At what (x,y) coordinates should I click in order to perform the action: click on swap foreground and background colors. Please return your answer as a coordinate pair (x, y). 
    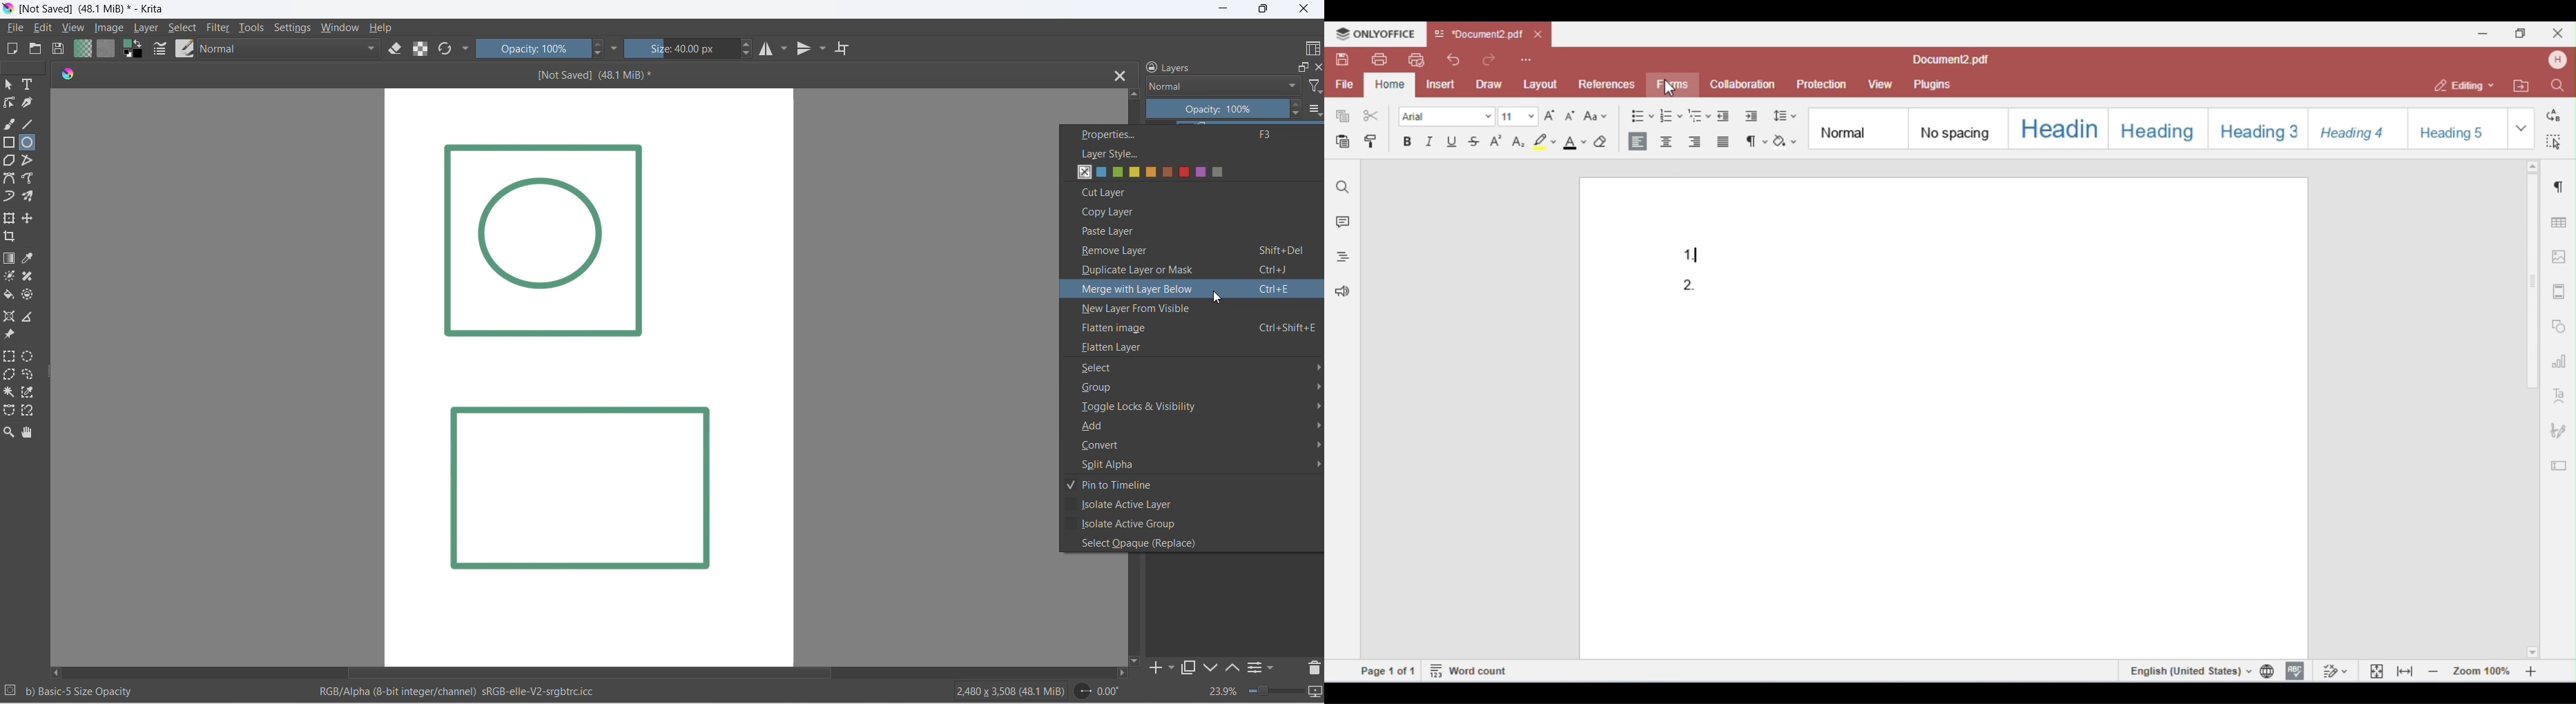
    Looking at the image, I should click on (134, 49).